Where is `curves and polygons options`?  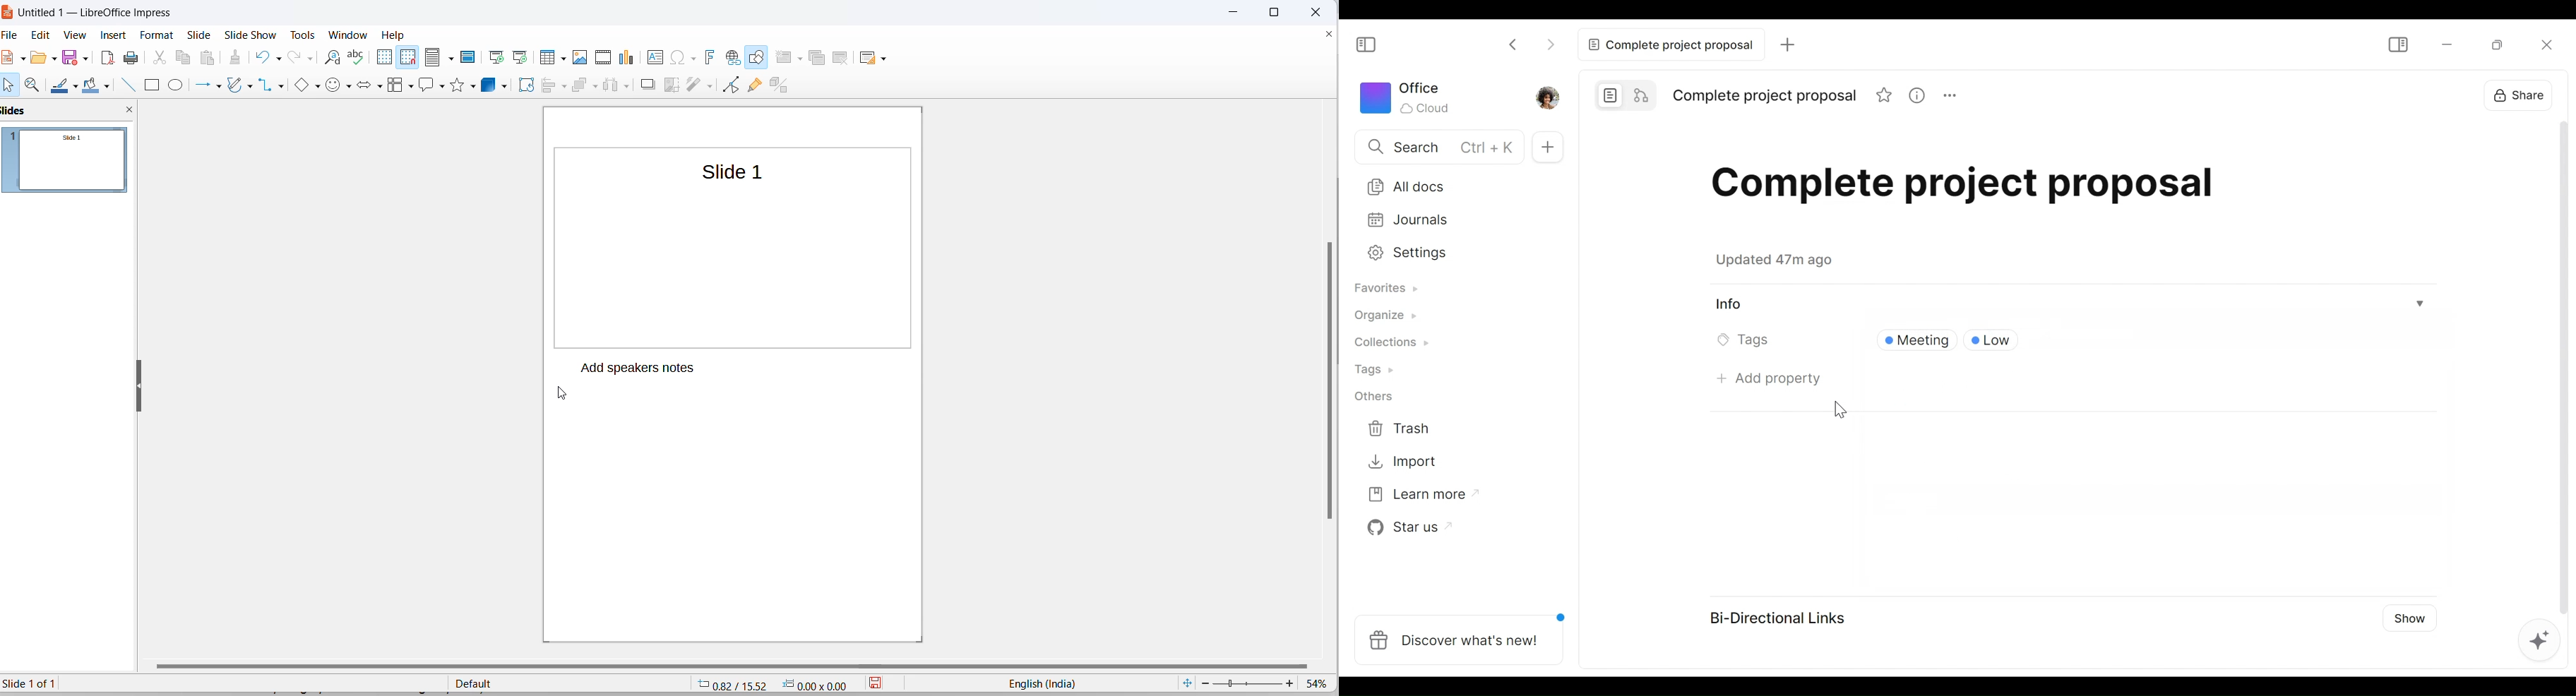 curves and polygons options is located at coordinates (254, 85).